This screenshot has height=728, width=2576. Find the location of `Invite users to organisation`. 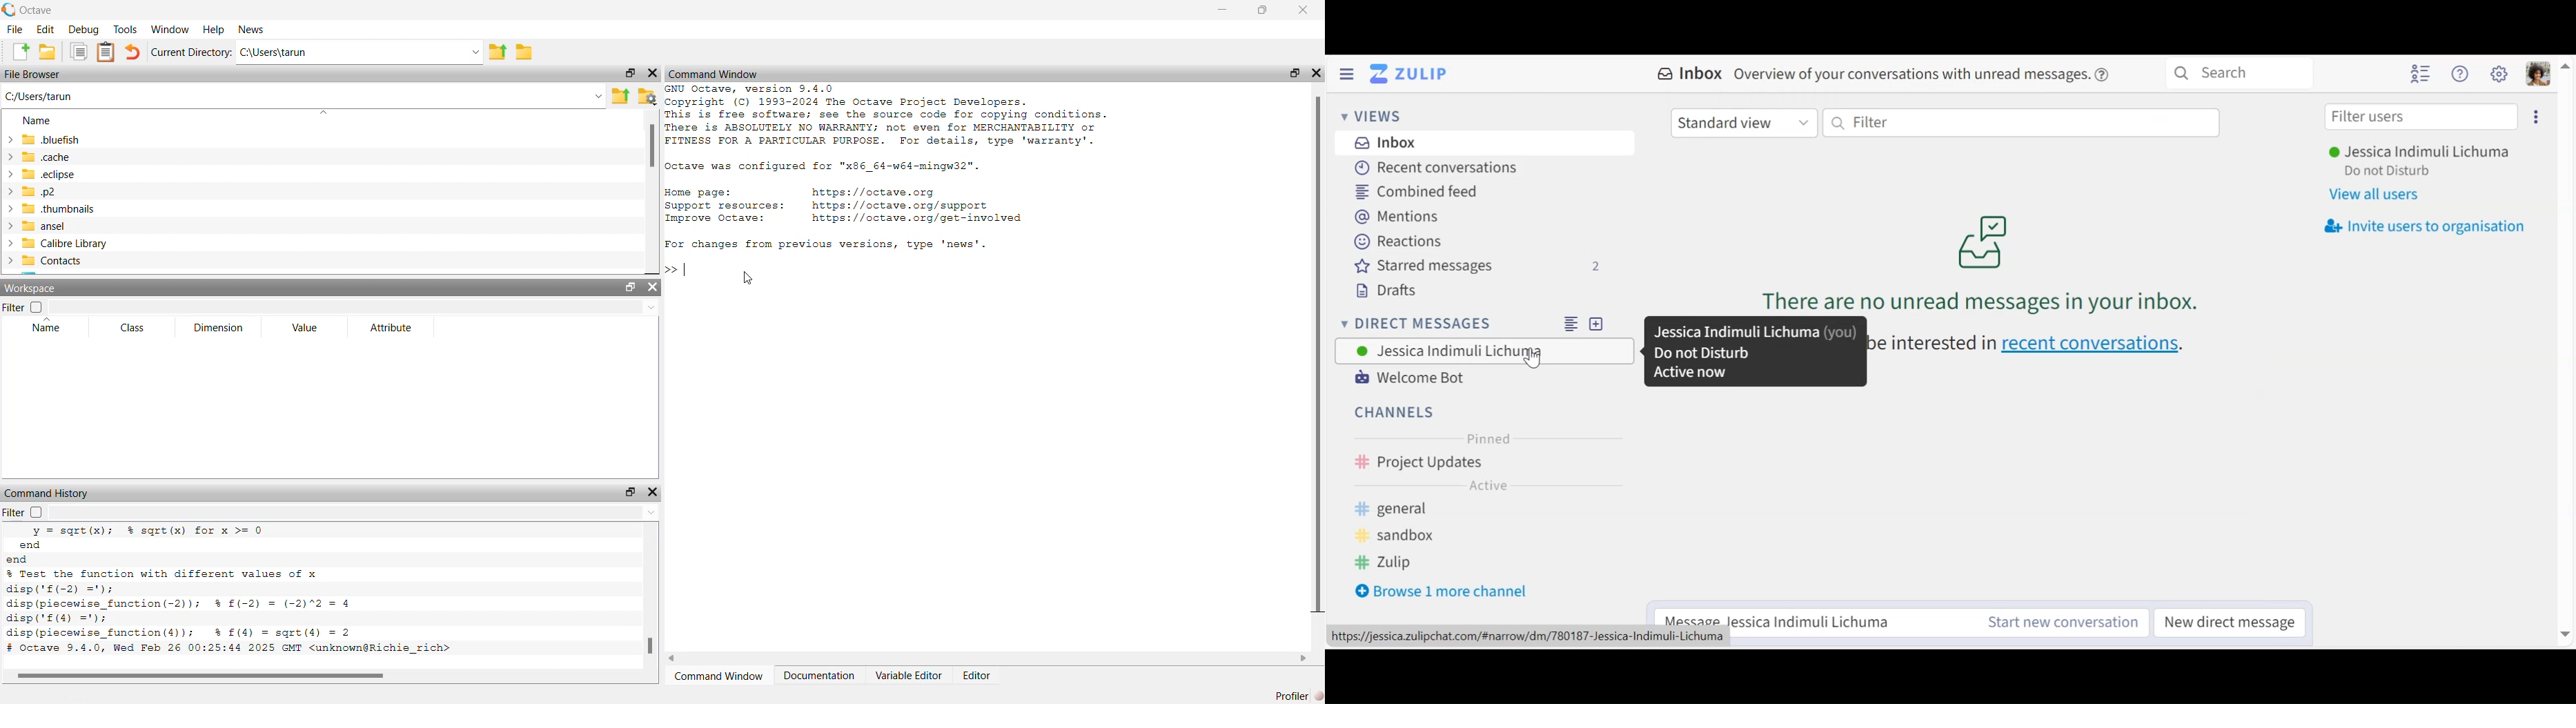

Invite users to organisation is located at coordinates (2426, 227).